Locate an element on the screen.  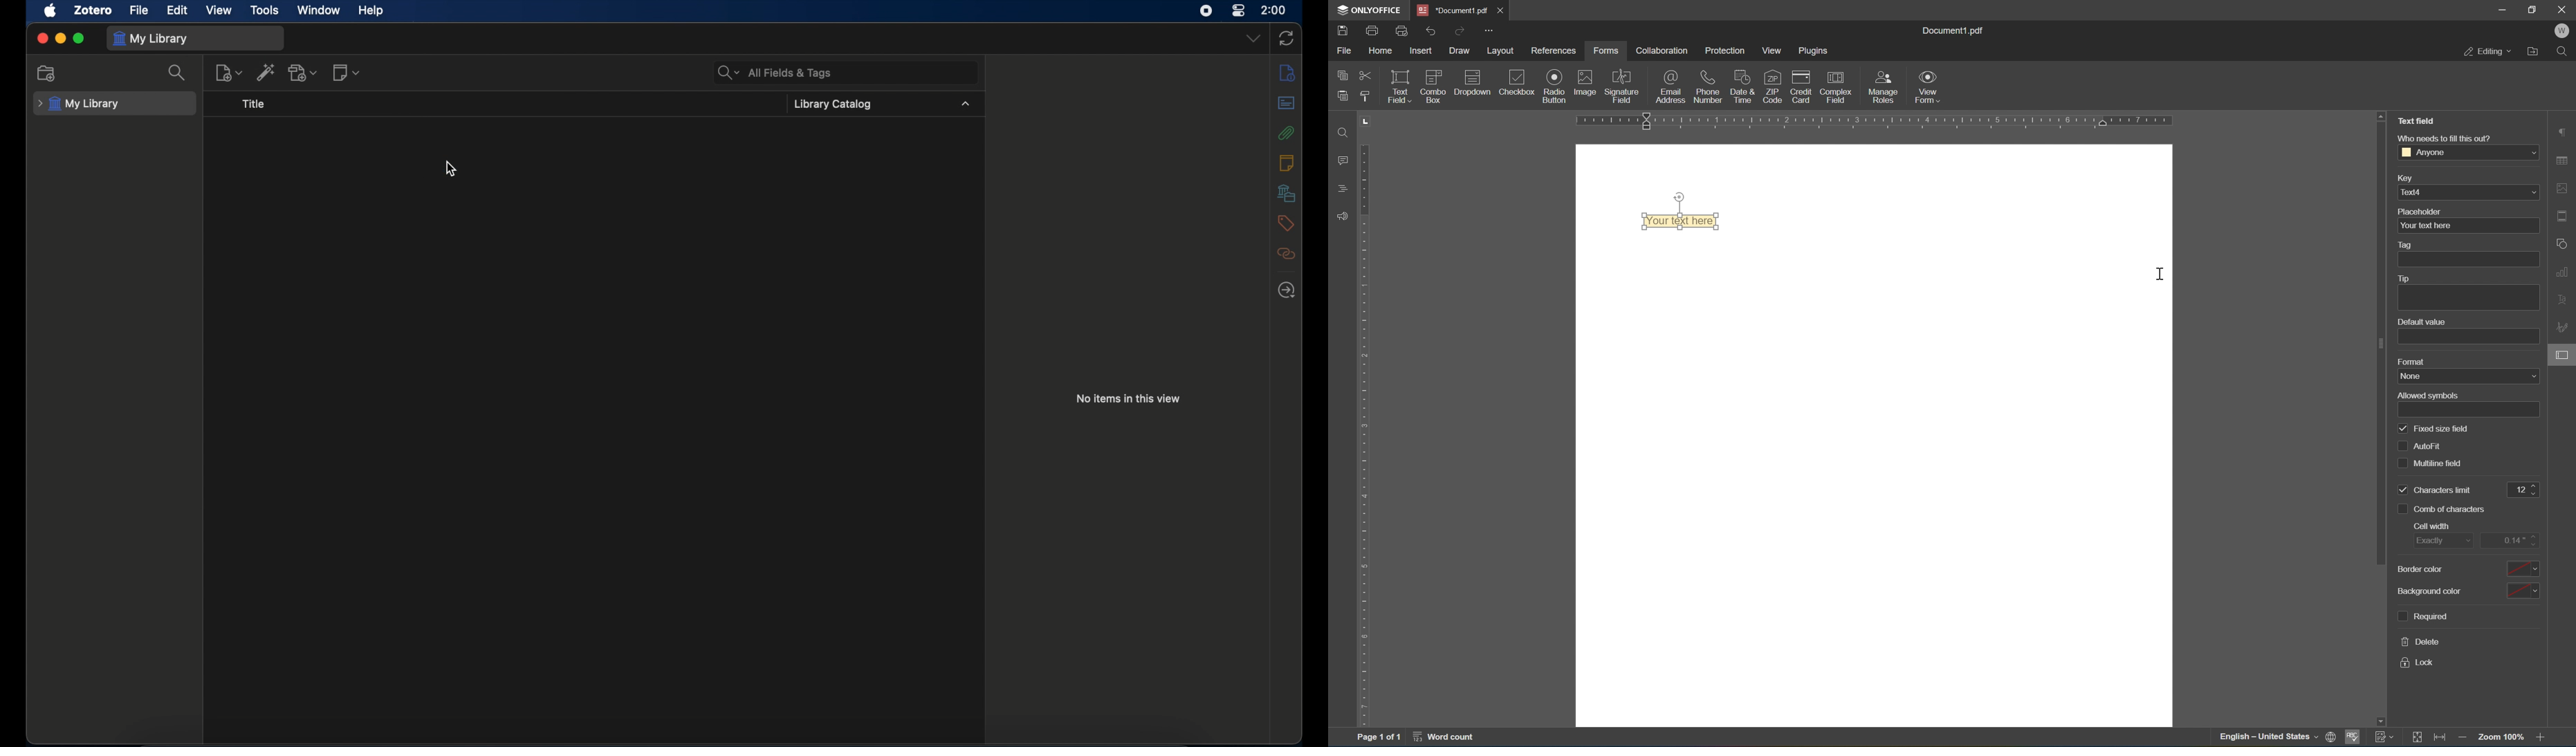
draw is located at coordinates (1460, 50).